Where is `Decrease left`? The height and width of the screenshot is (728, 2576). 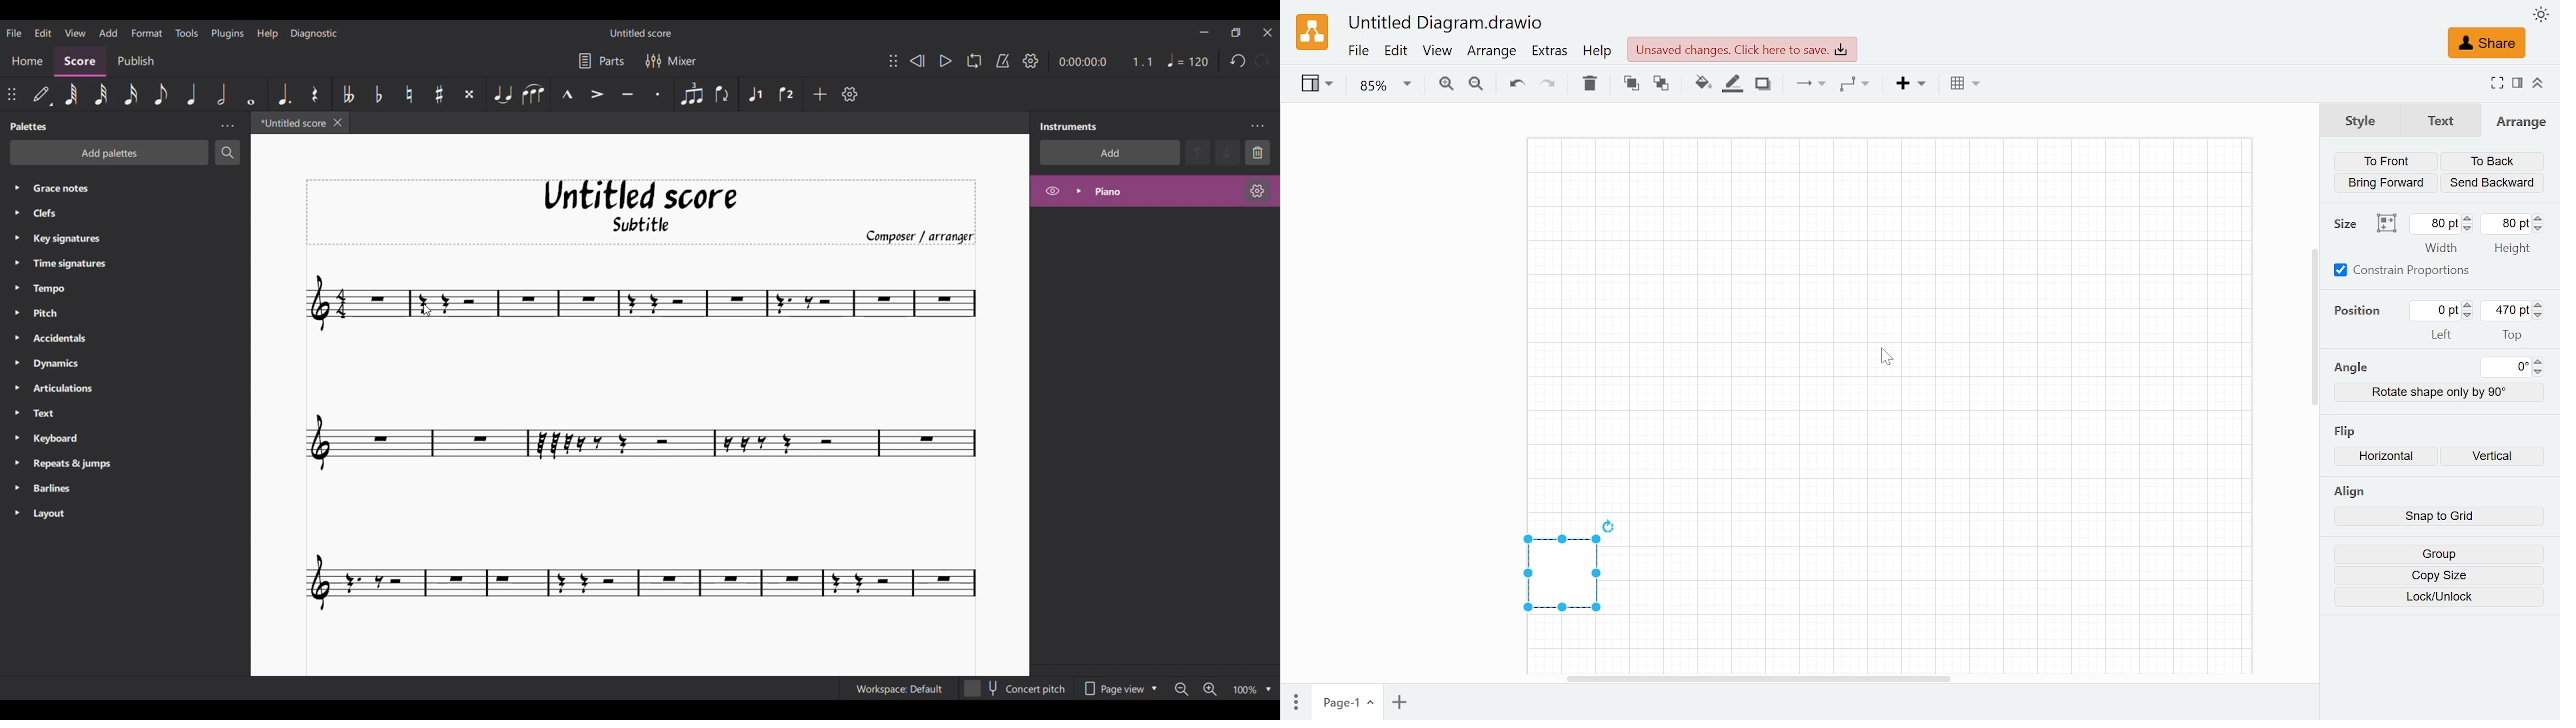
Decrease left is located at coordinates (2470, 316).